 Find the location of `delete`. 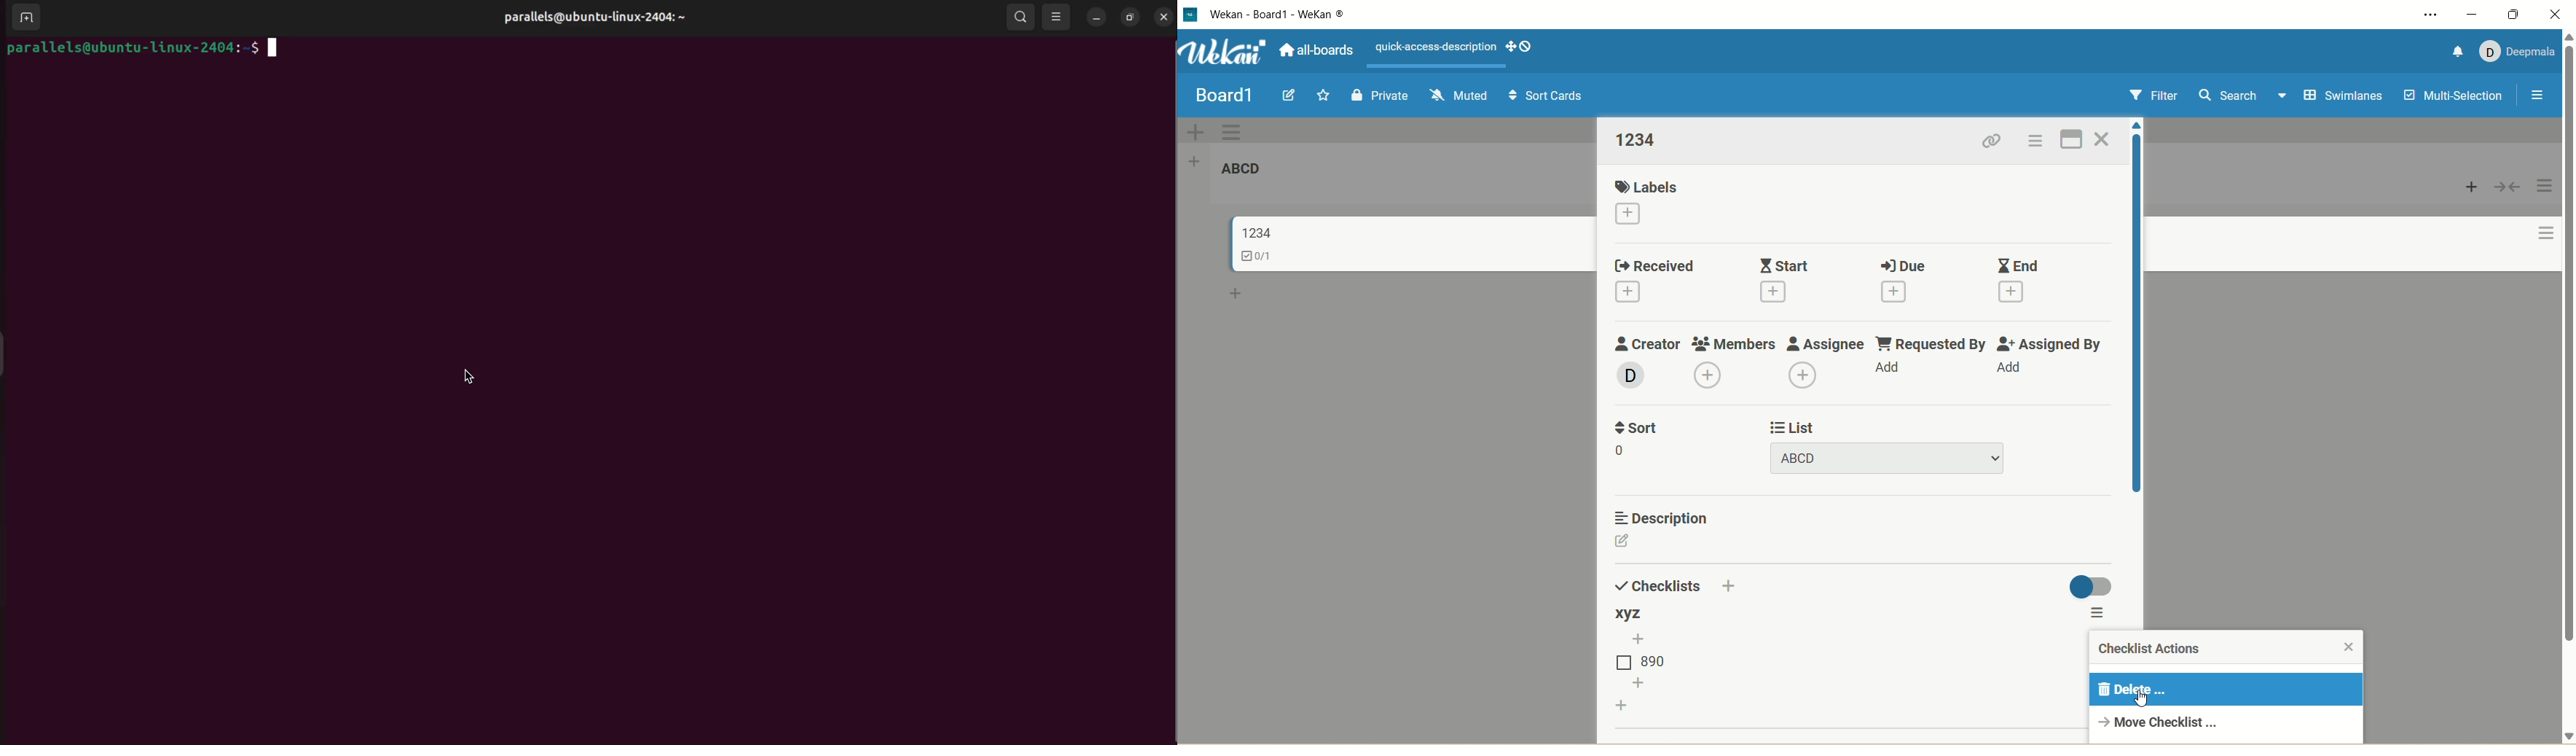

delete is located at coordinates (2224, 690).